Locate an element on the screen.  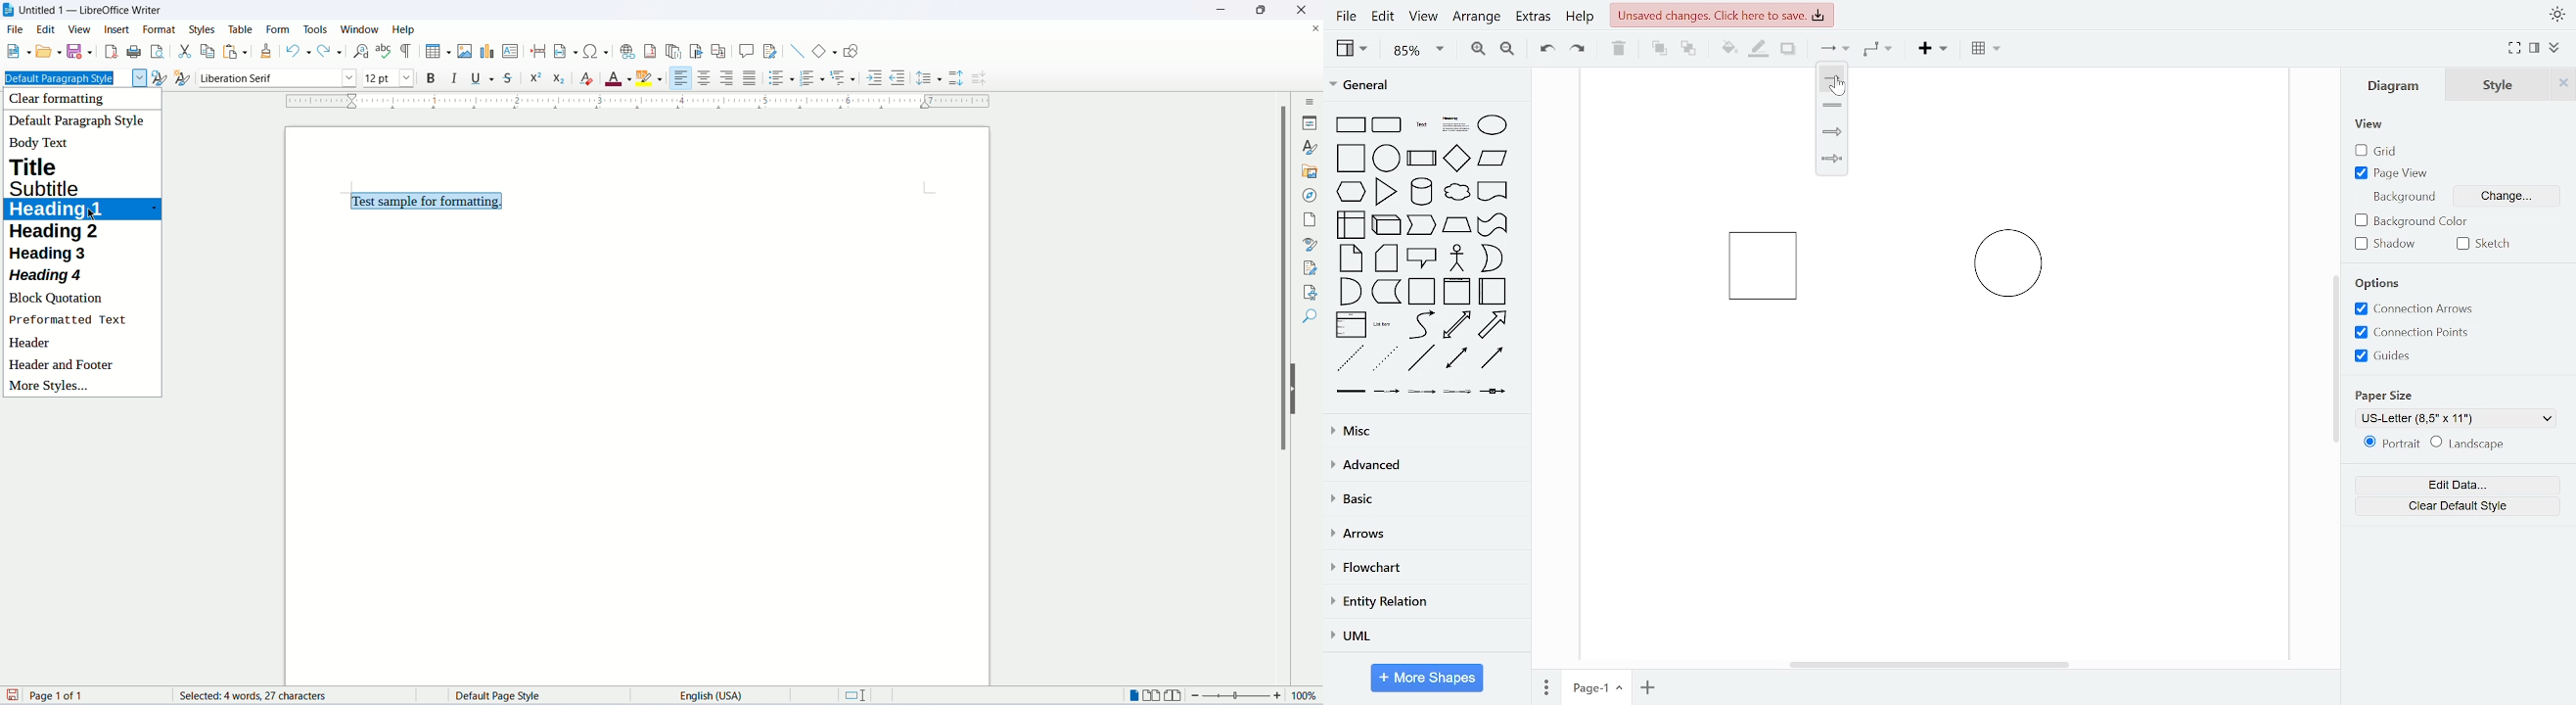
undo is located at coordinates (1542, 47).